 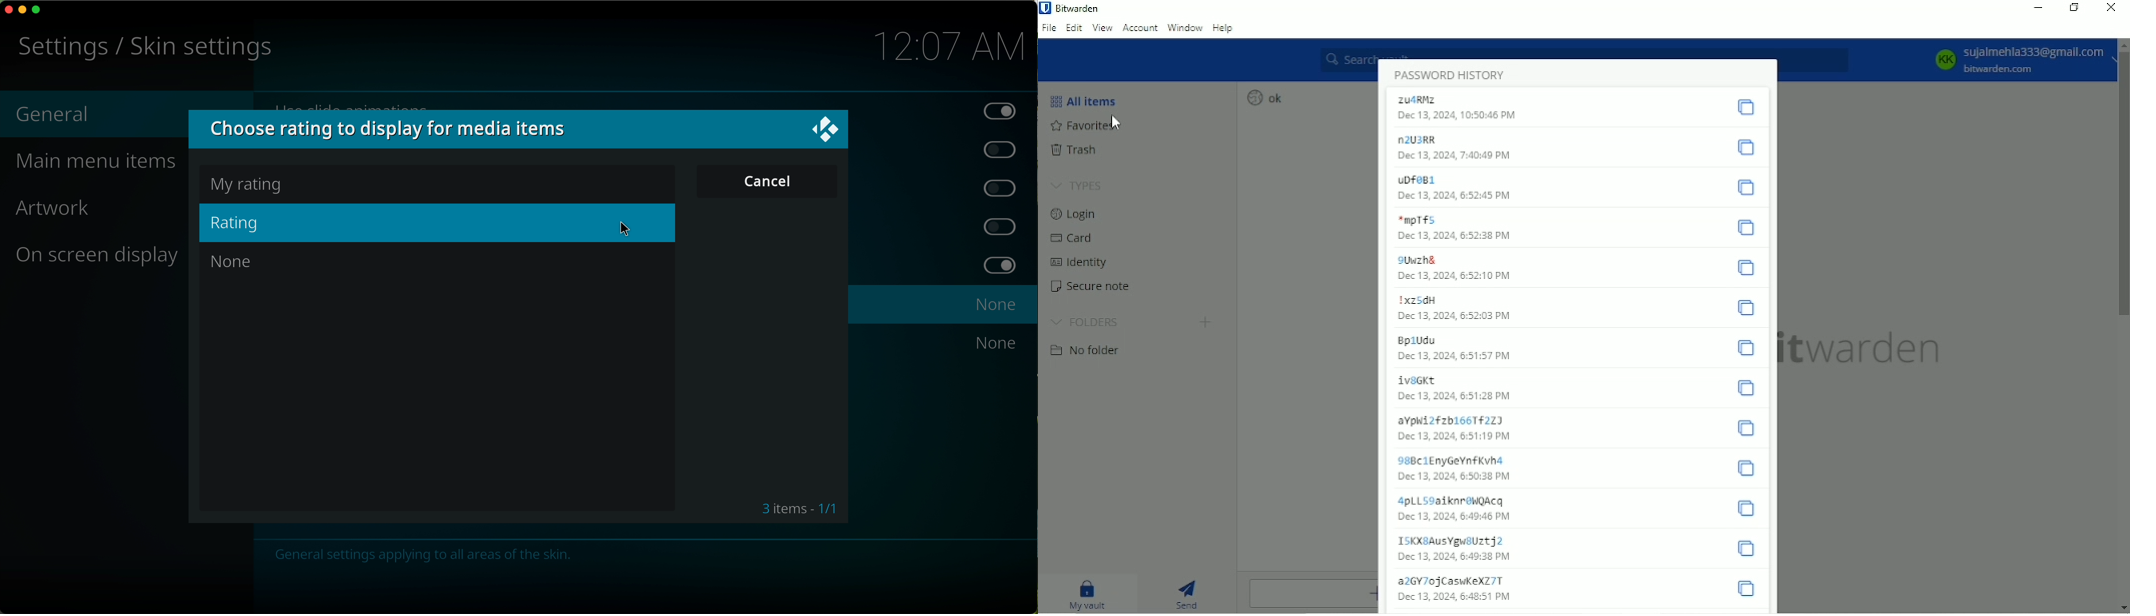 What do you see at coordinates (1416, 180) in the screenshot?
I see `uDf0B1` at bounding box center [1416, 180].